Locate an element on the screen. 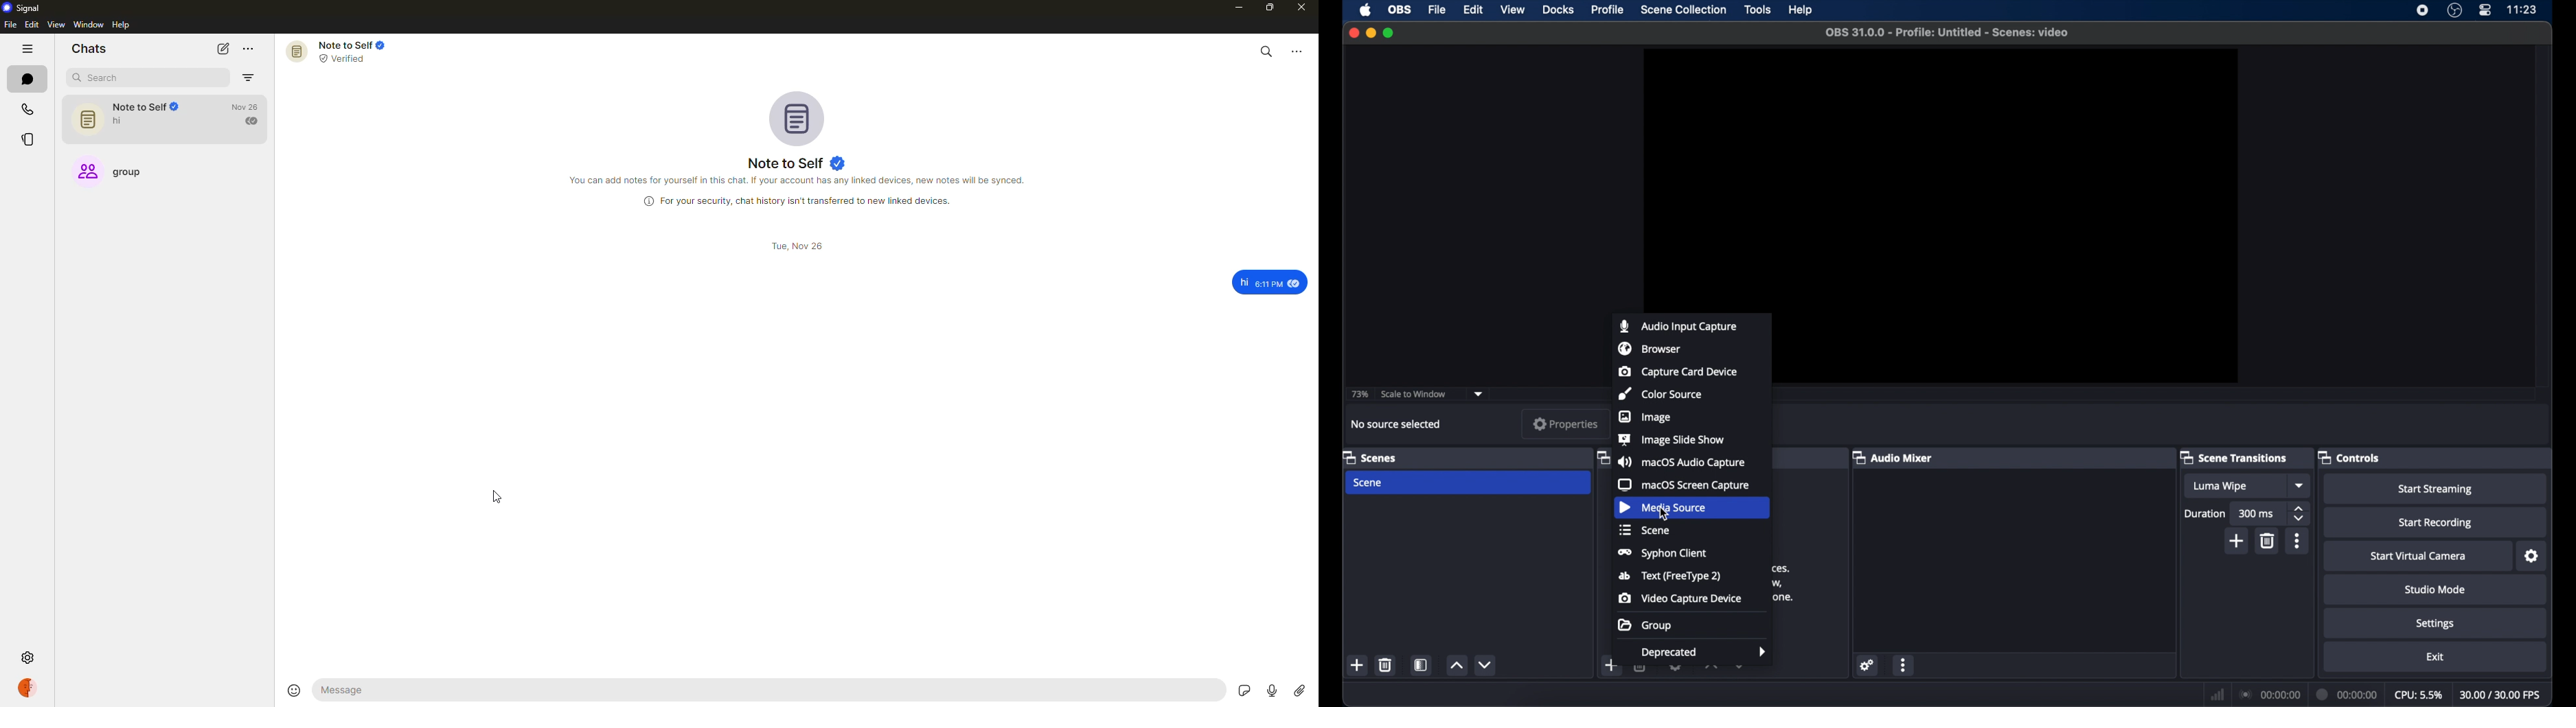 The width and height of the screenshot is (2576, 728). dropdown is located at coordinates (2300, 485).